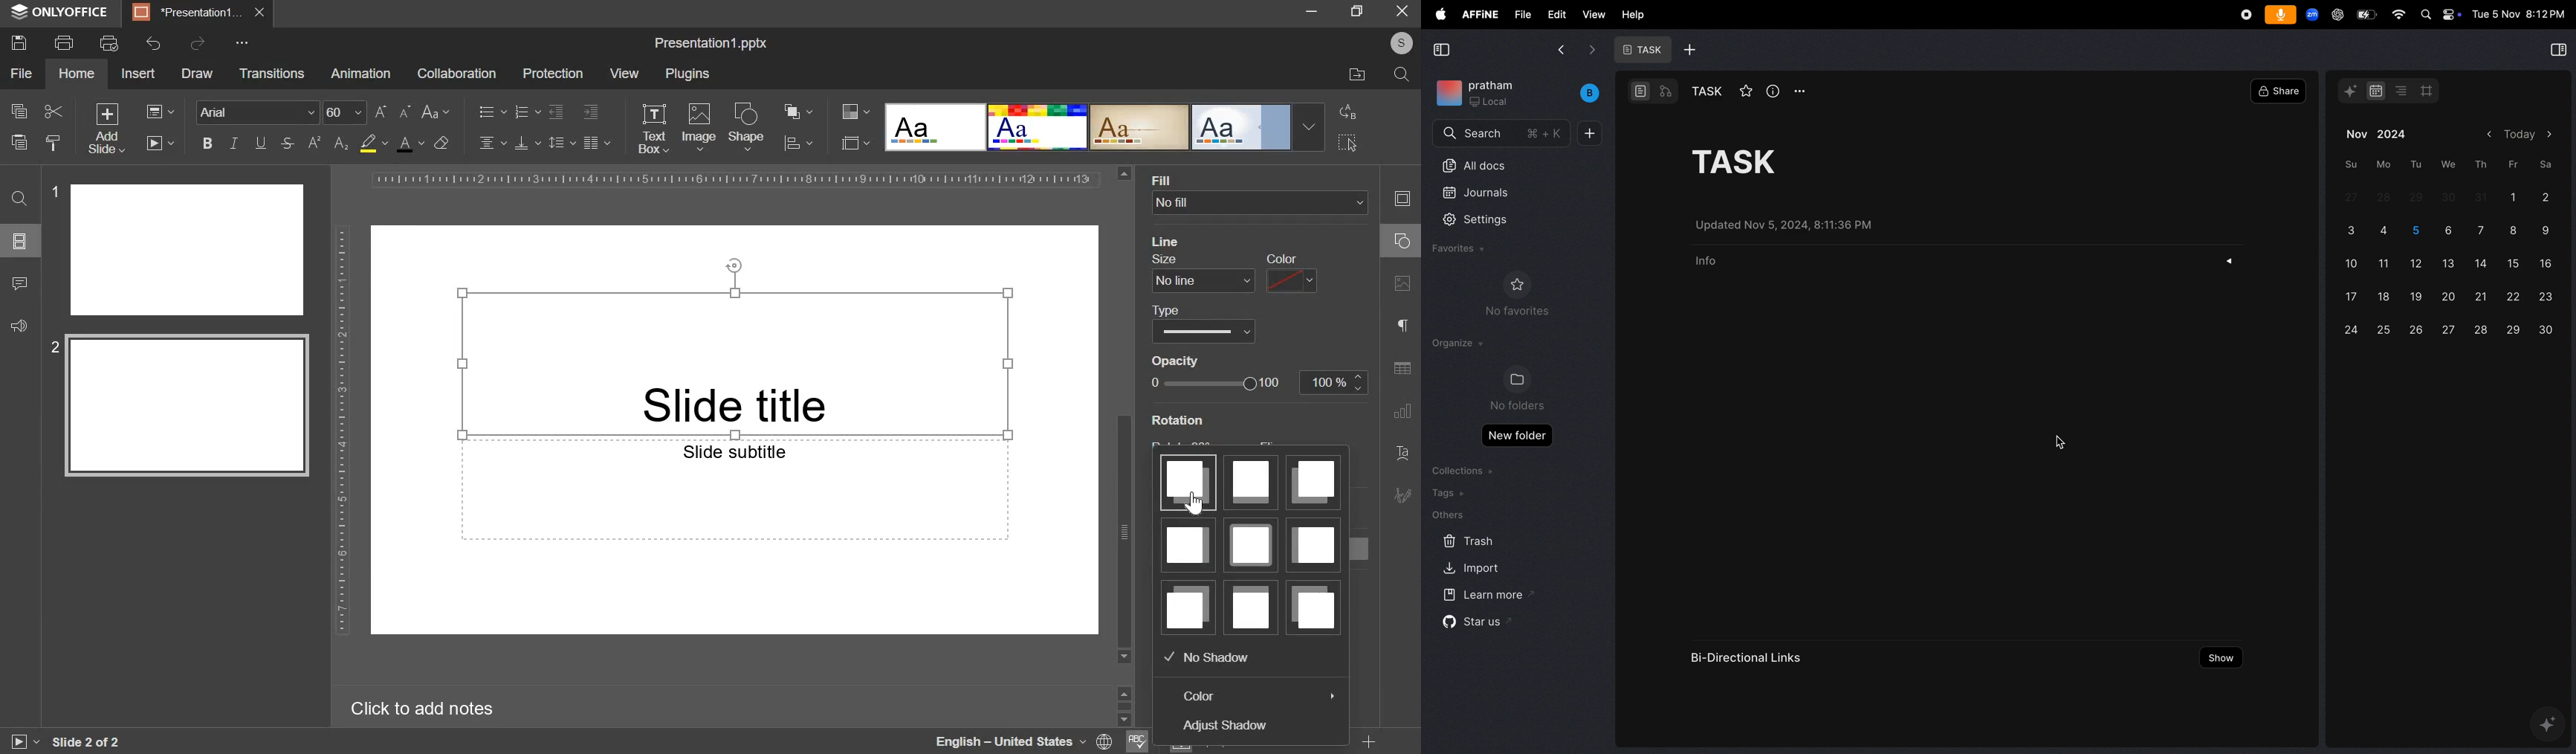  Describe the element at coordinates (1447, 516) in the screenshot. I see `others` at that location.